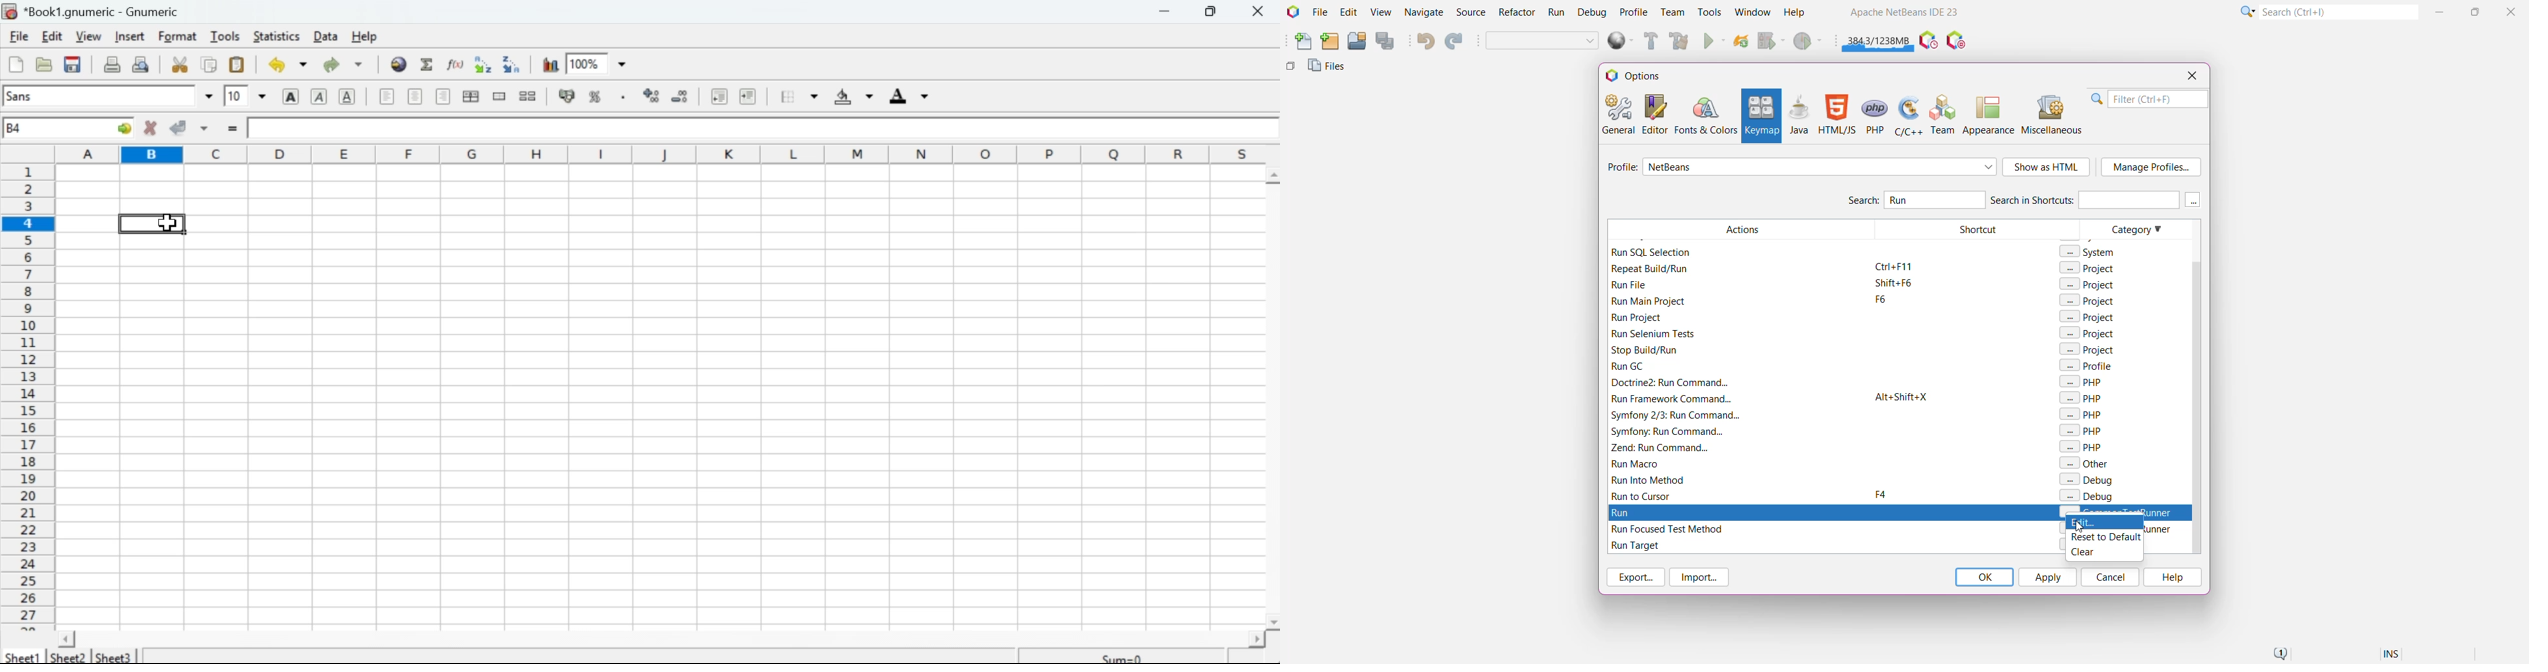 Image resolution: width=2548 pixels, height=672 pixels. What do you see at coordinates (1900, 511) in the screenshot?
I see `Run Action to set keyboard shortcut` at bounding box center [1900, 511].